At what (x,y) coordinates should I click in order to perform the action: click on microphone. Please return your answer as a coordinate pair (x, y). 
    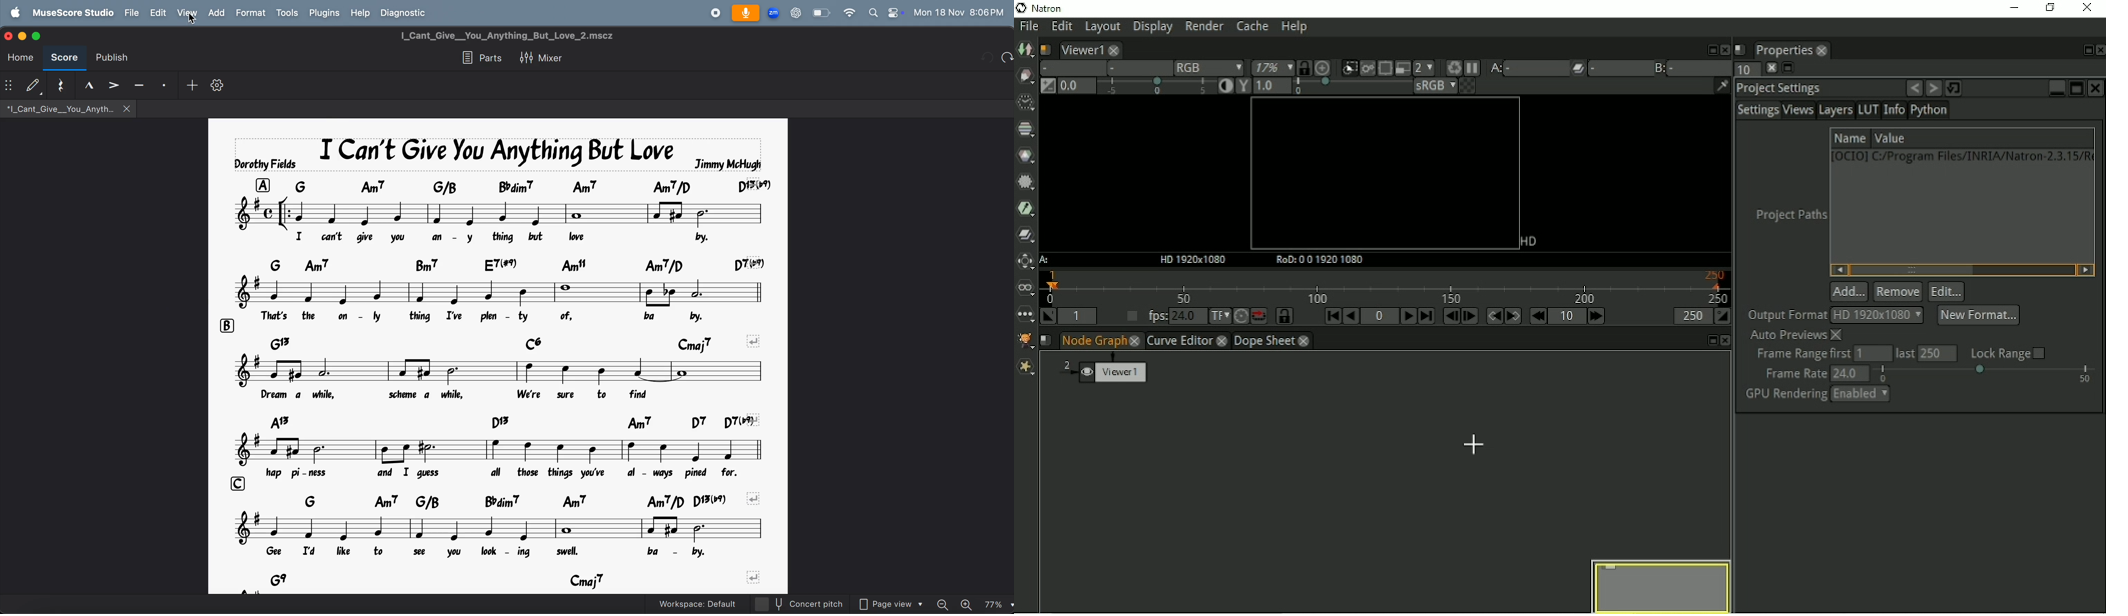
    Looking at the image, I should click on (748, 12).